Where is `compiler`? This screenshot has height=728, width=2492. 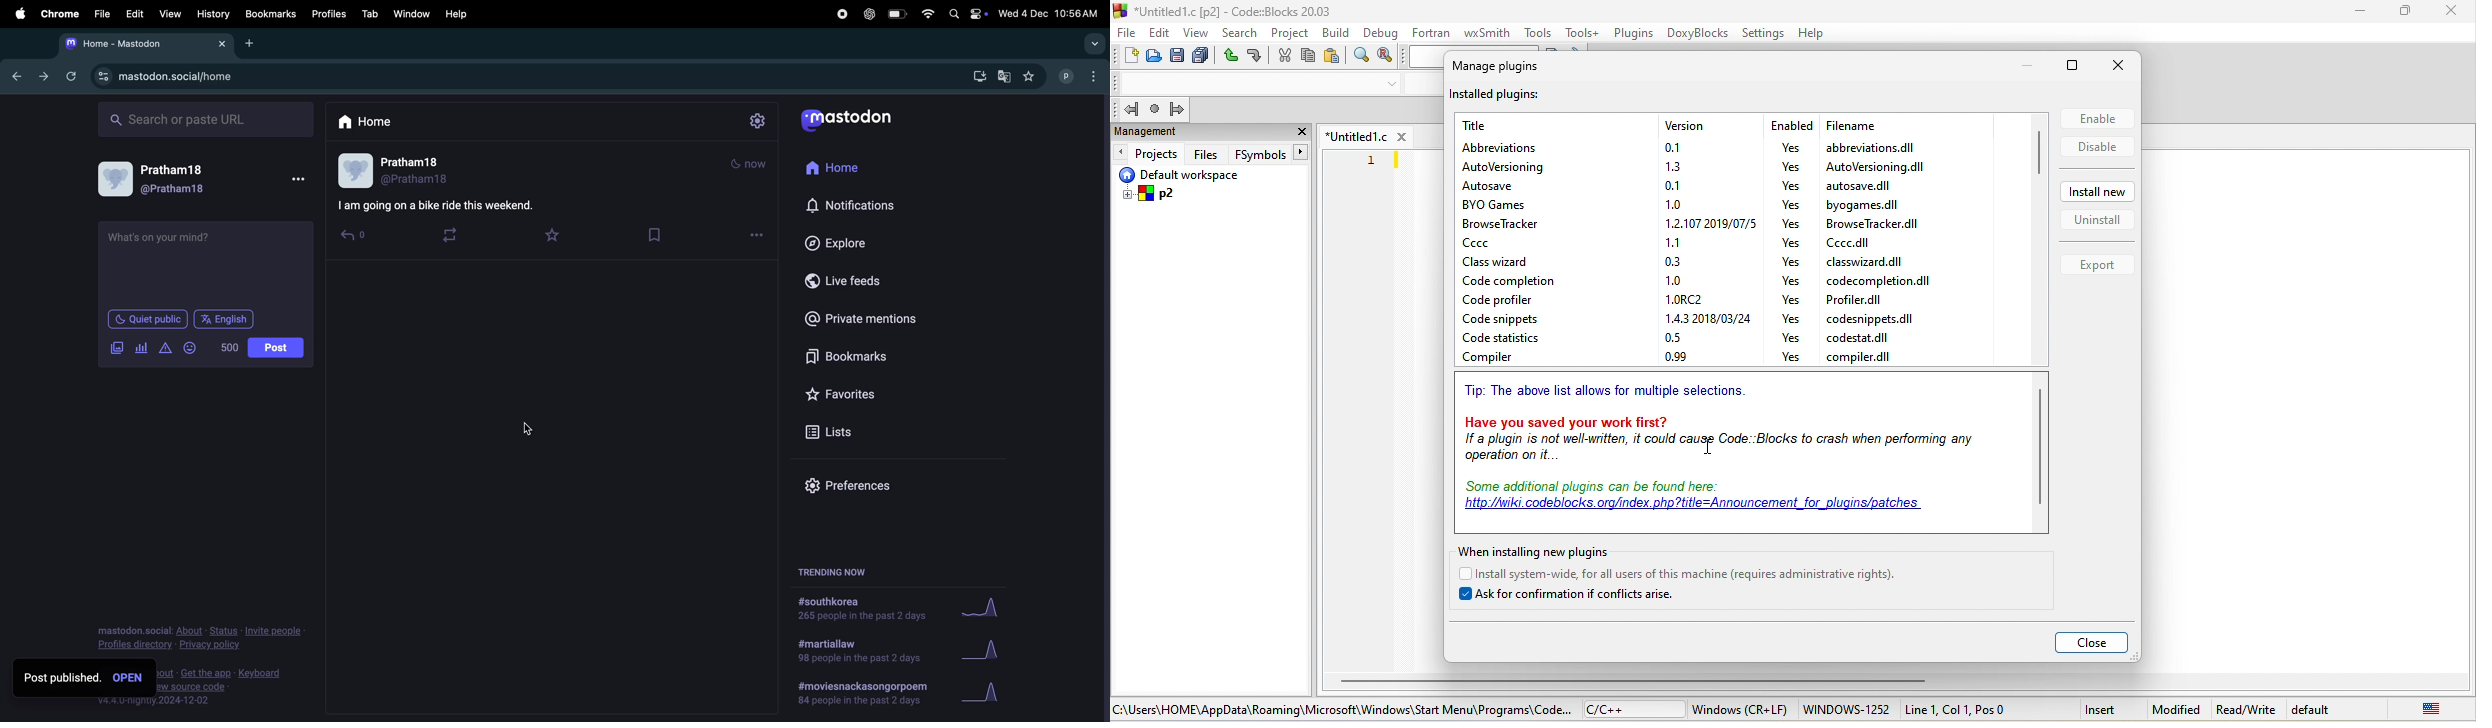
compiler is located at coordinates (1512, 360).